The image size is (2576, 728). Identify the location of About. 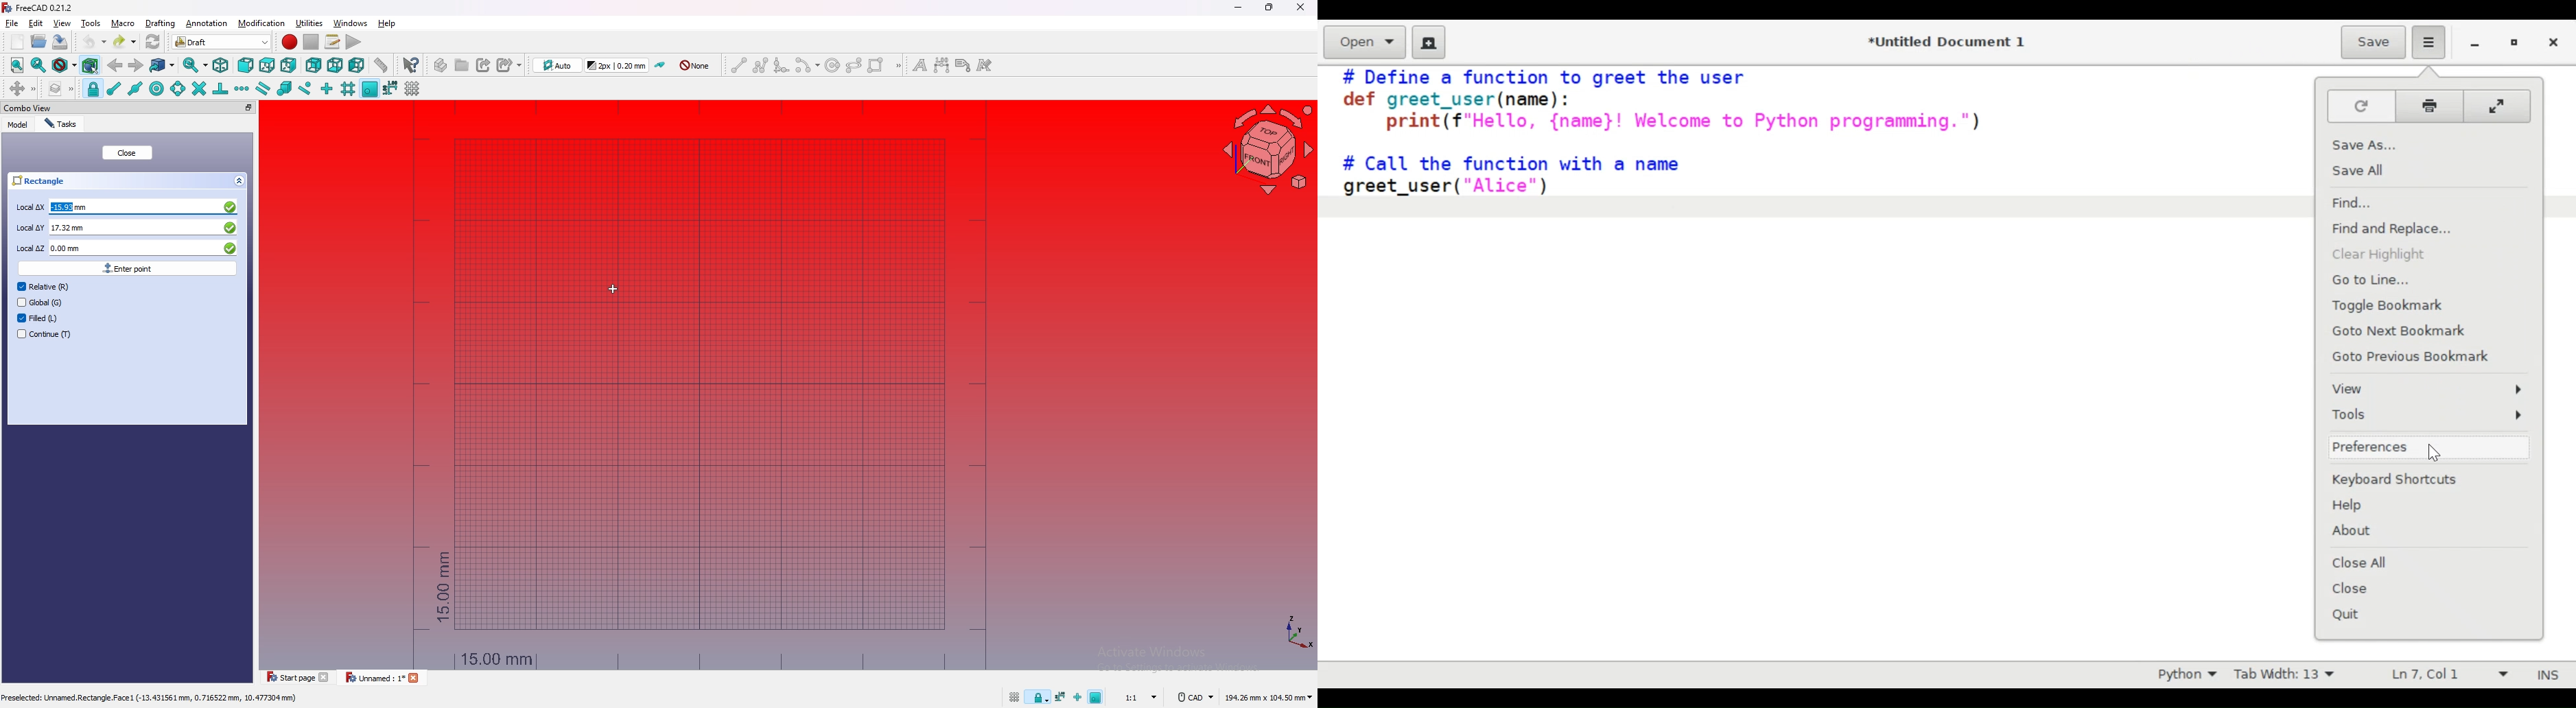
(2418, 530).